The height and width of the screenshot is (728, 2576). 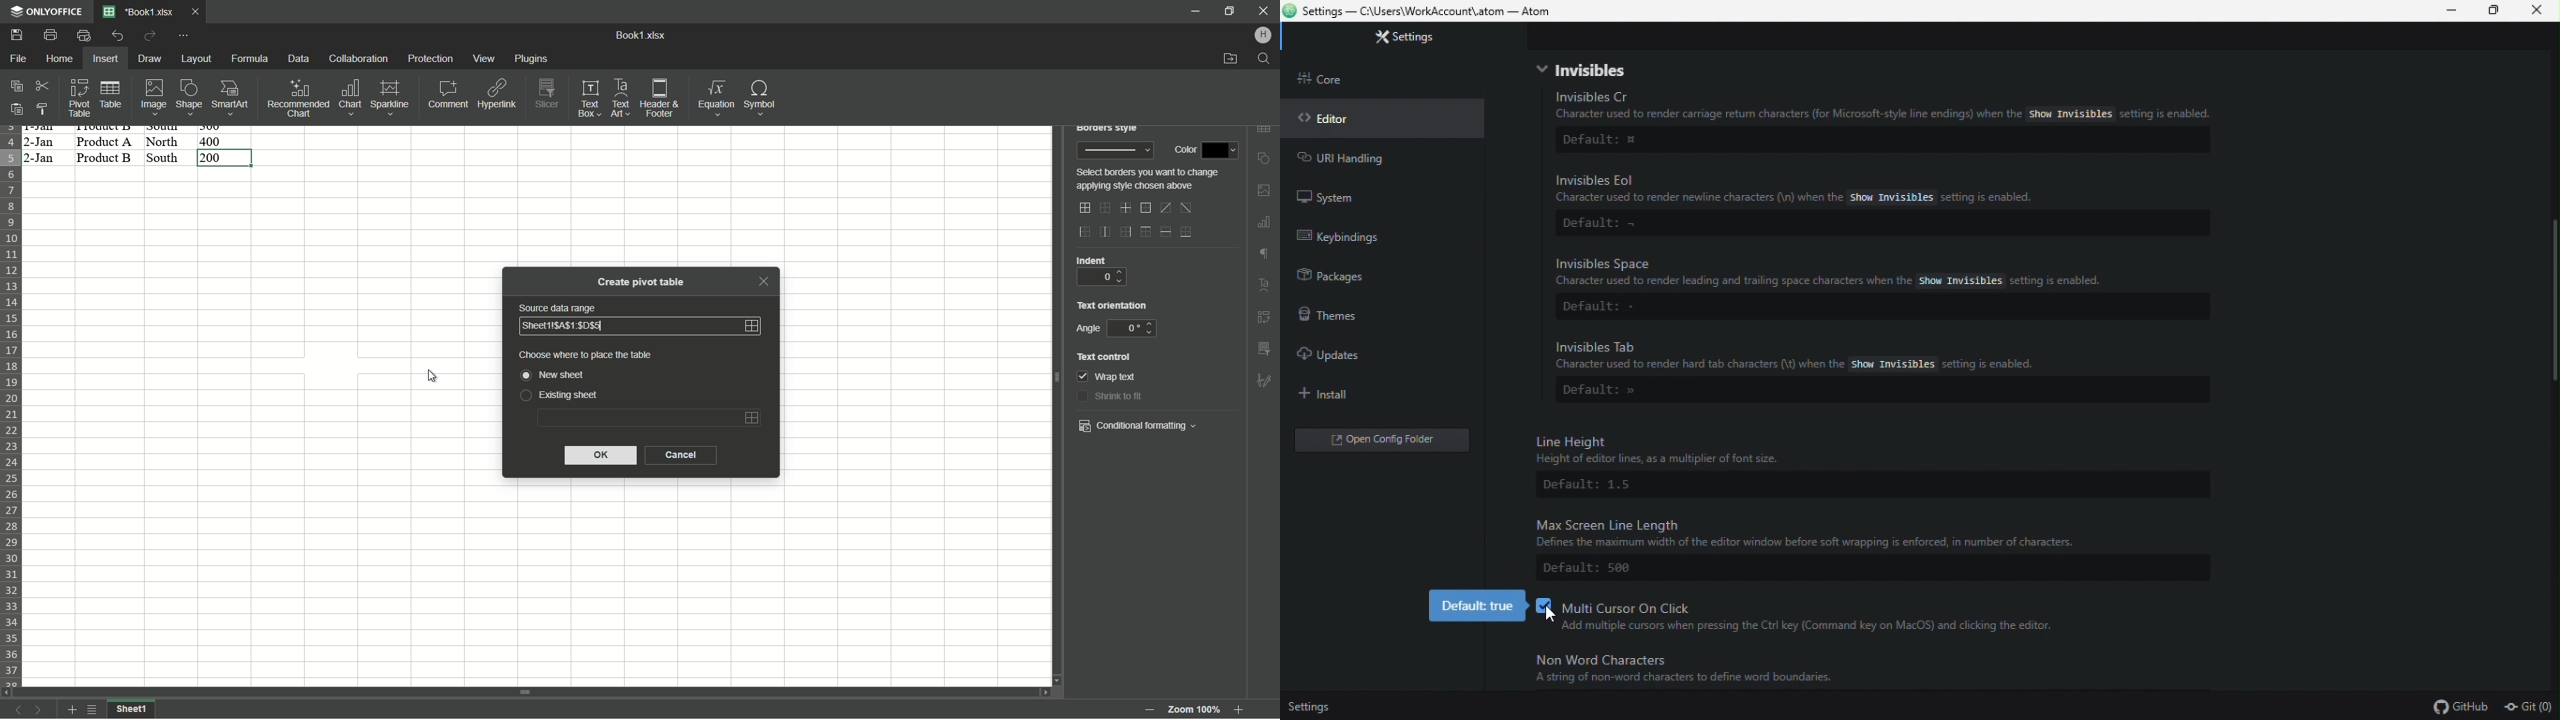 I want to click on Recommended chart, so click(x=299, y=99).